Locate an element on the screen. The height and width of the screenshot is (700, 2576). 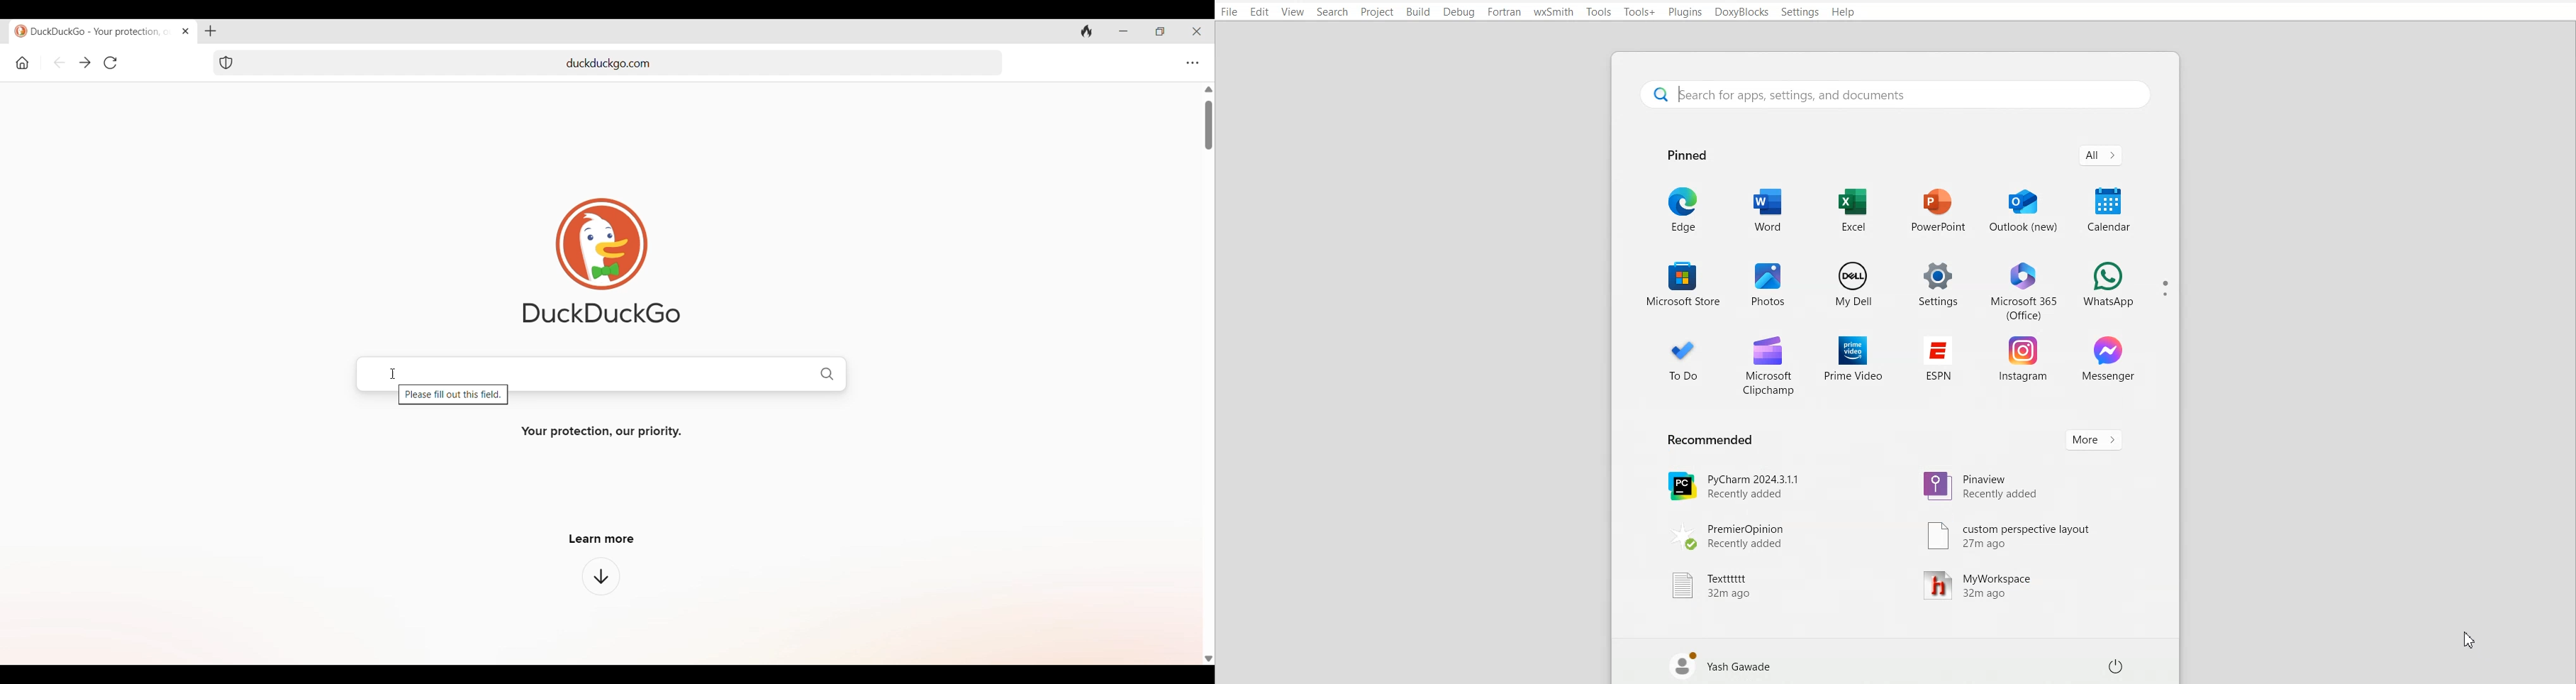
Cursor is located at coordinates (392, 374).